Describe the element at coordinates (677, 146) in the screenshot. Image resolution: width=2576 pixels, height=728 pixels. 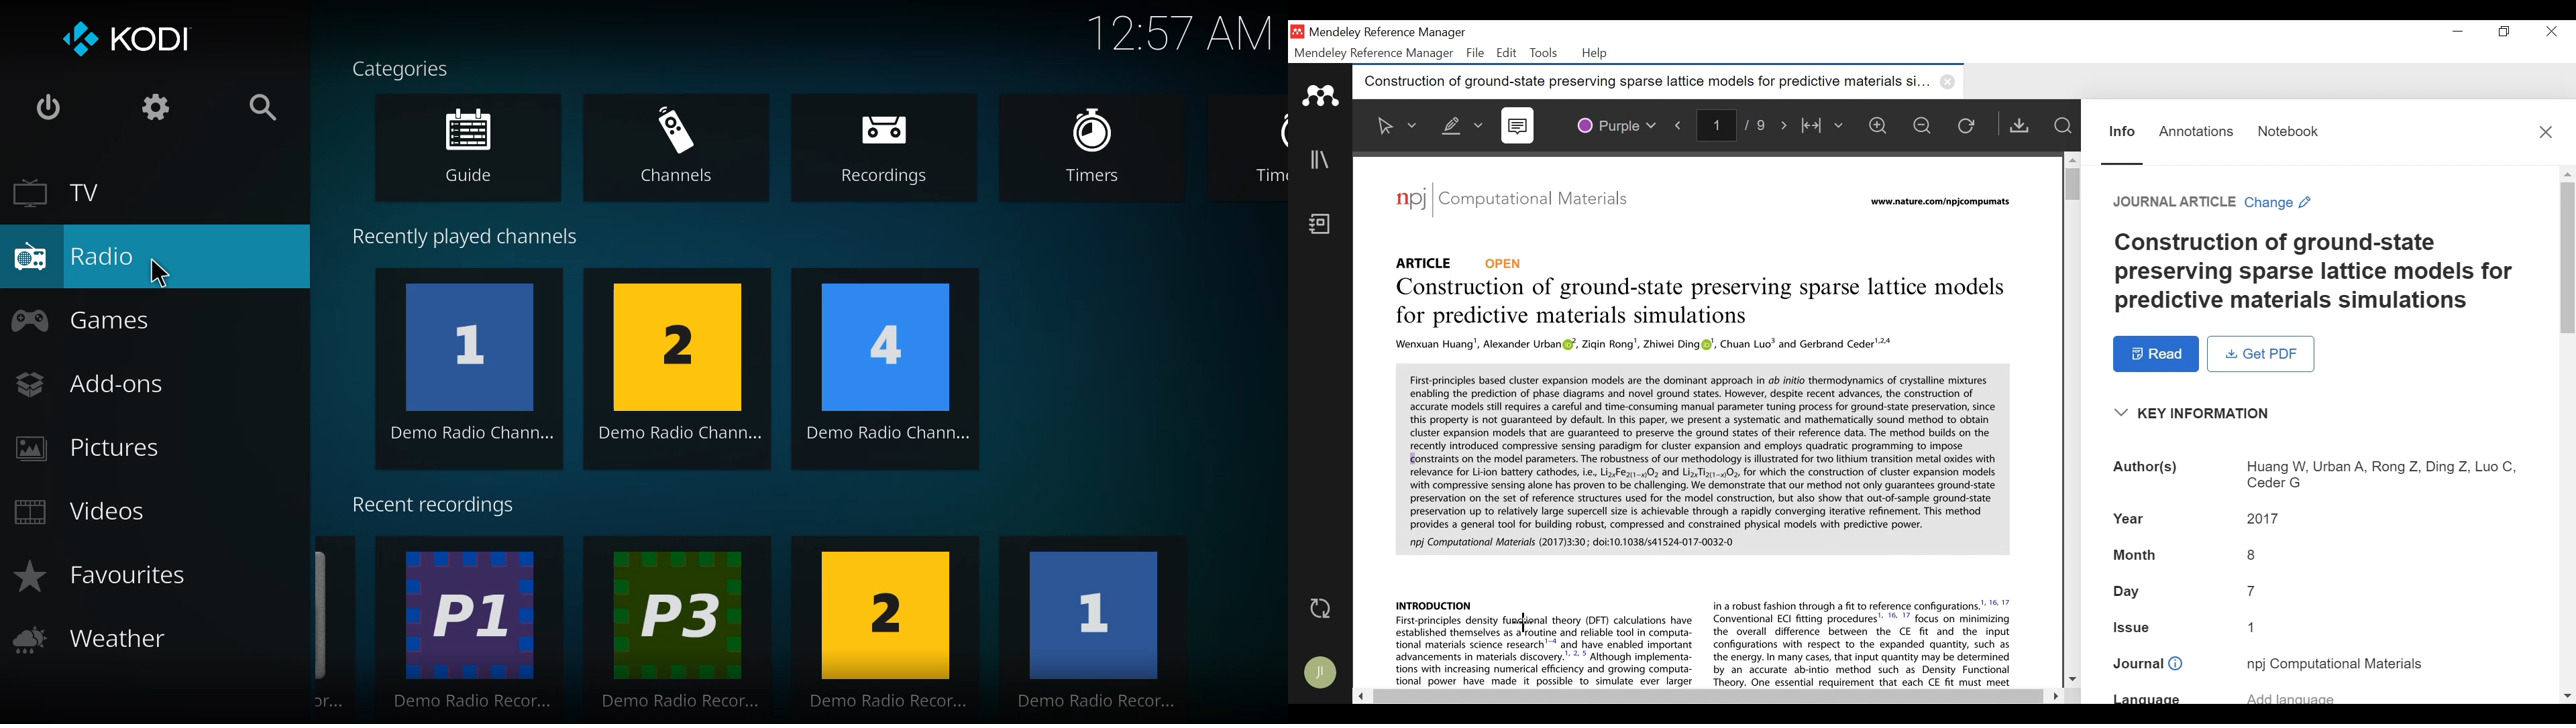
I see `channels` at that location.